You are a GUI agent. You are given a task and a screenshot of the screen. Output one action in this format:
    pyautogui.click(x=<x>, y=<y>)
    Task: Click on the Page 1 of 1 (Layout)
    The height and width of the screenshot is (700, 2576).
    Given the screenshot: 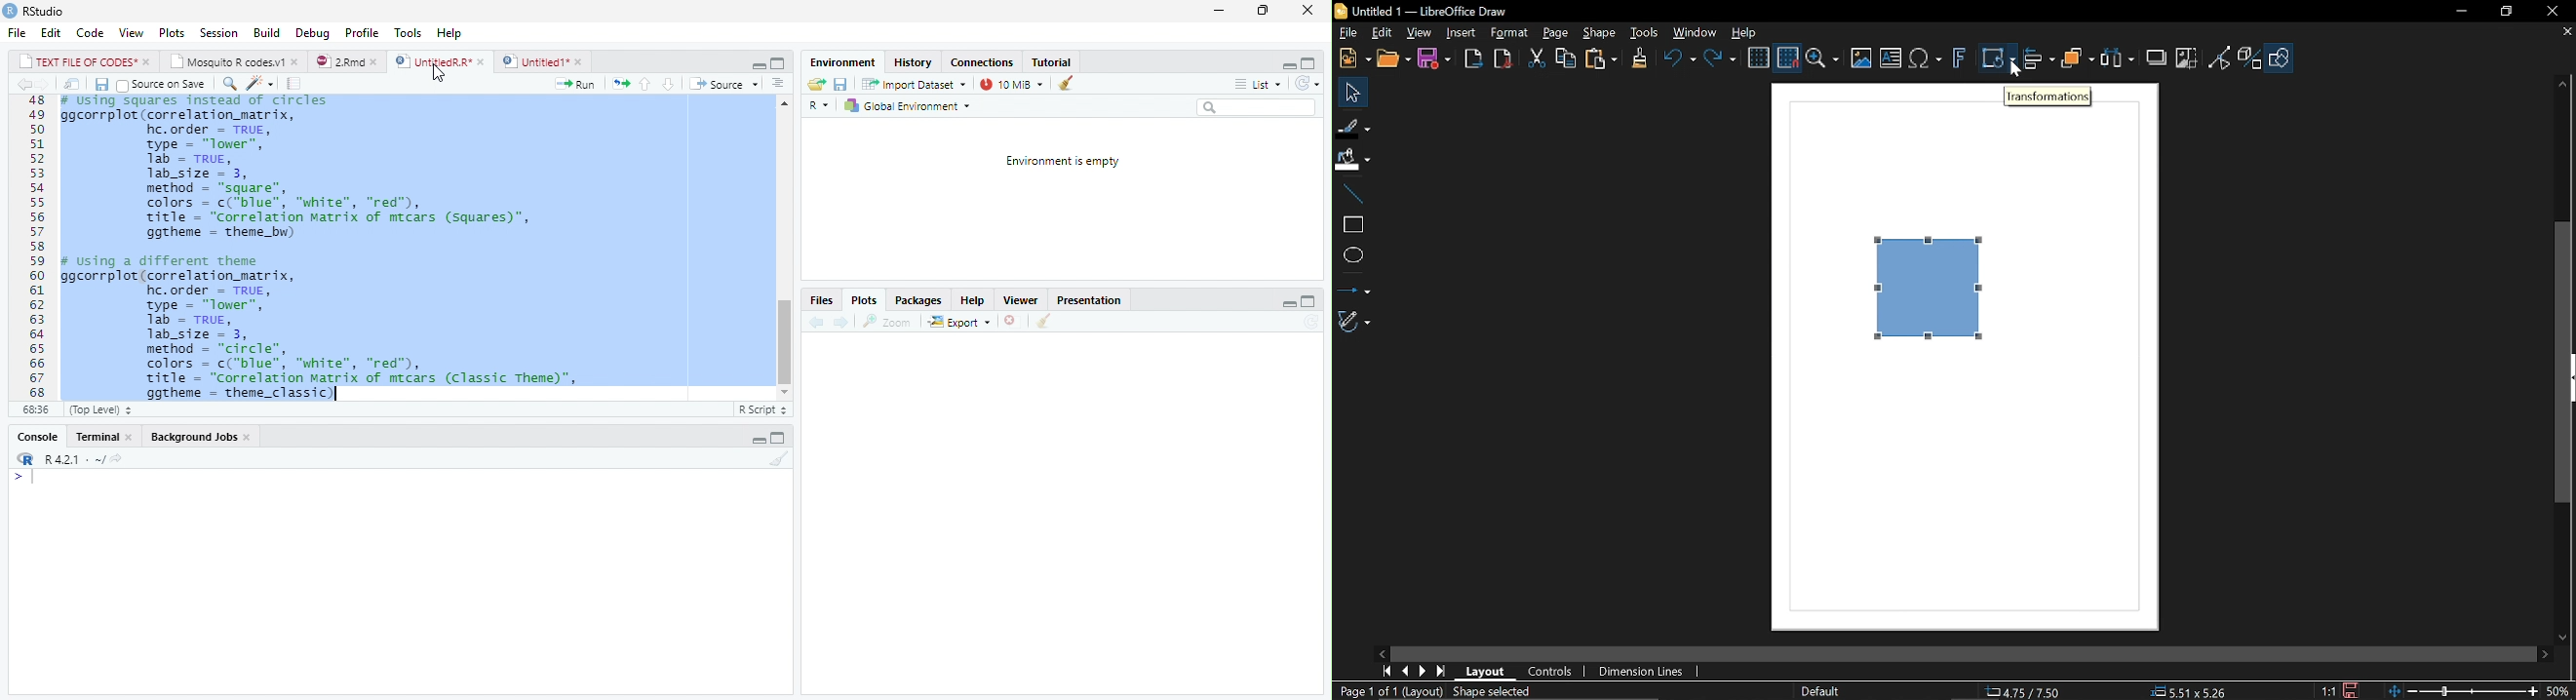 What is the action you would take?
    pyautogui.click(x=1389, y=691)
    